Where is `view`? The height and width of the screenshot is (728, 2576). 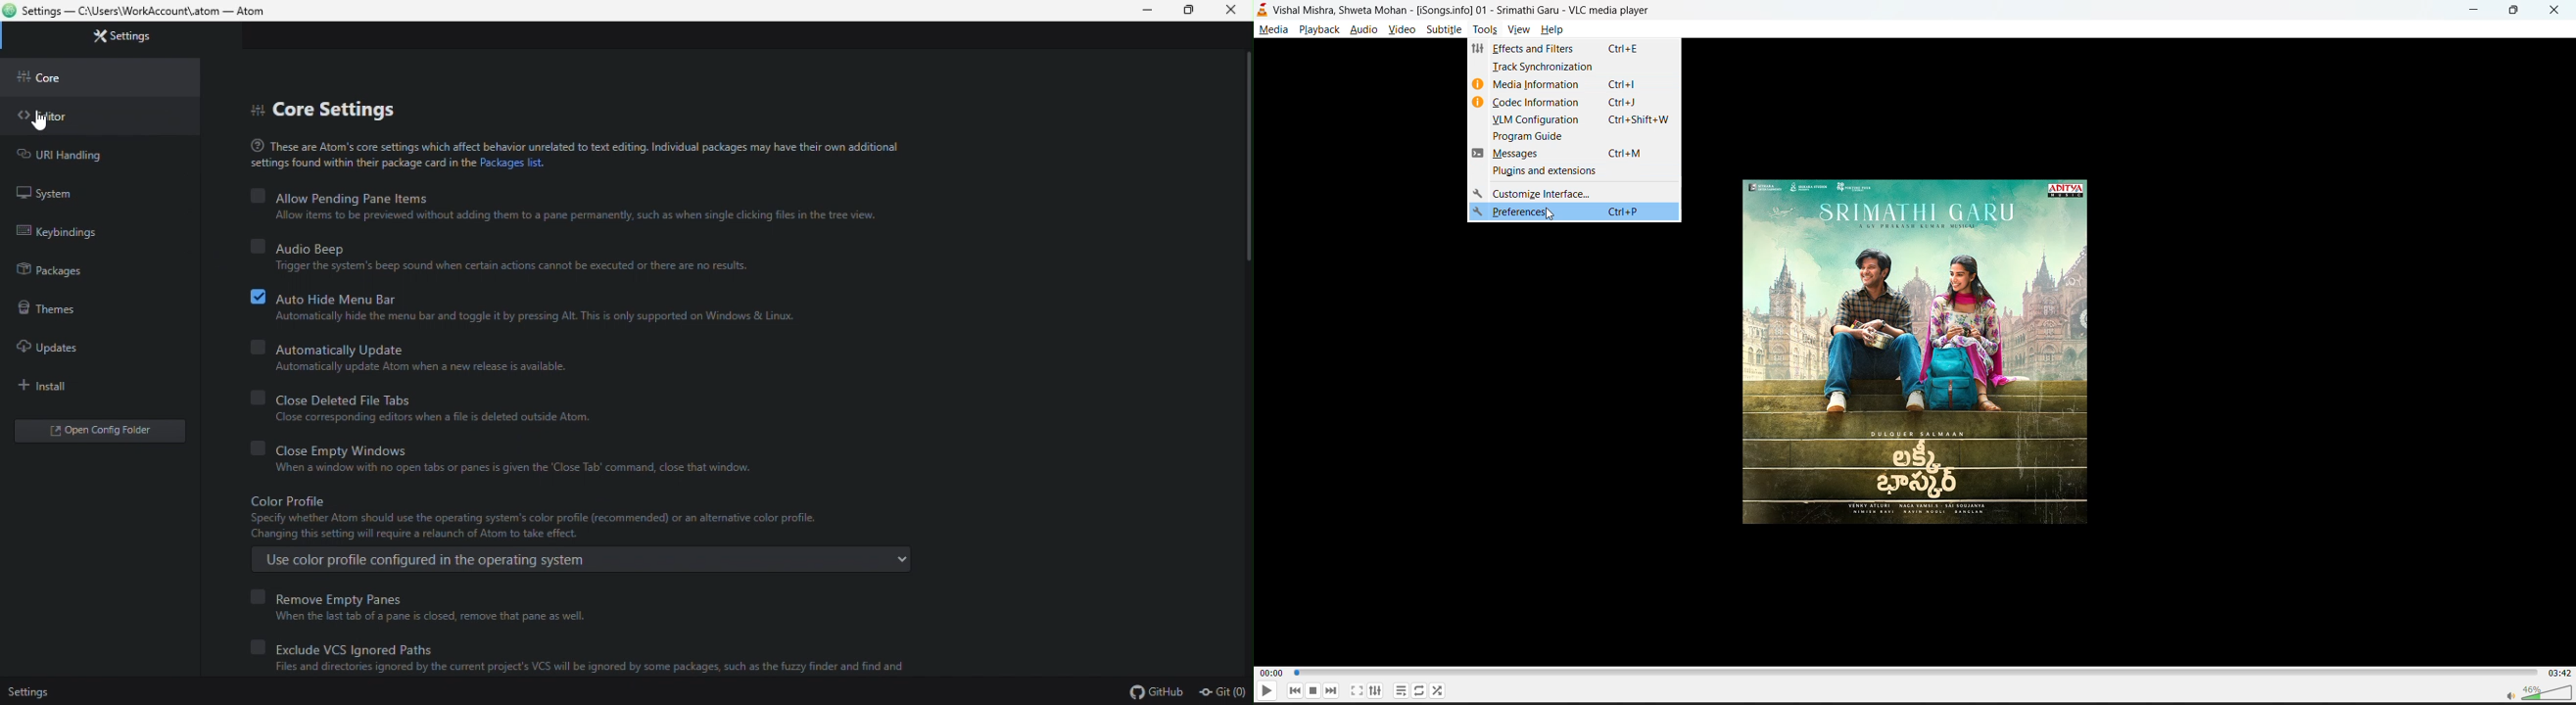 view is located at coordinates (1521, 32).